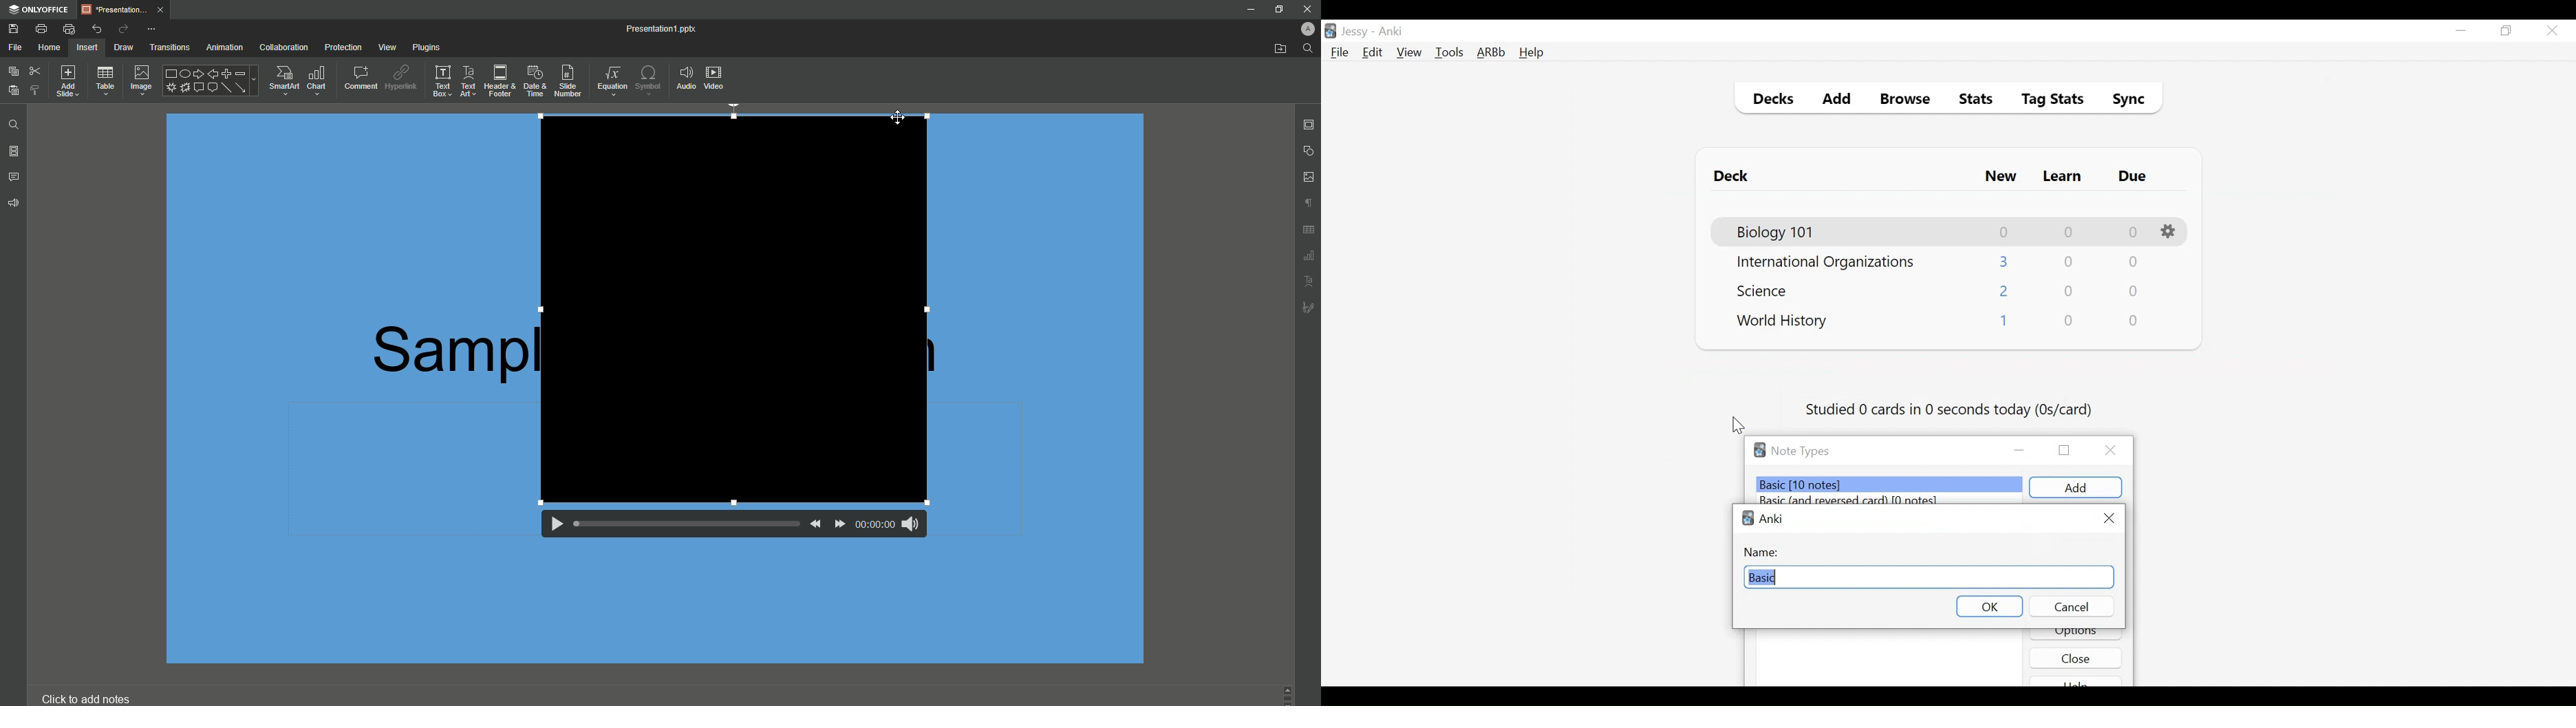 The height and width of the screenshot is (728, 2576). What do you see at coordinates (2134, 292) in the screenshot?
I see `Due Card Count` at bounding box center [2134, 292].